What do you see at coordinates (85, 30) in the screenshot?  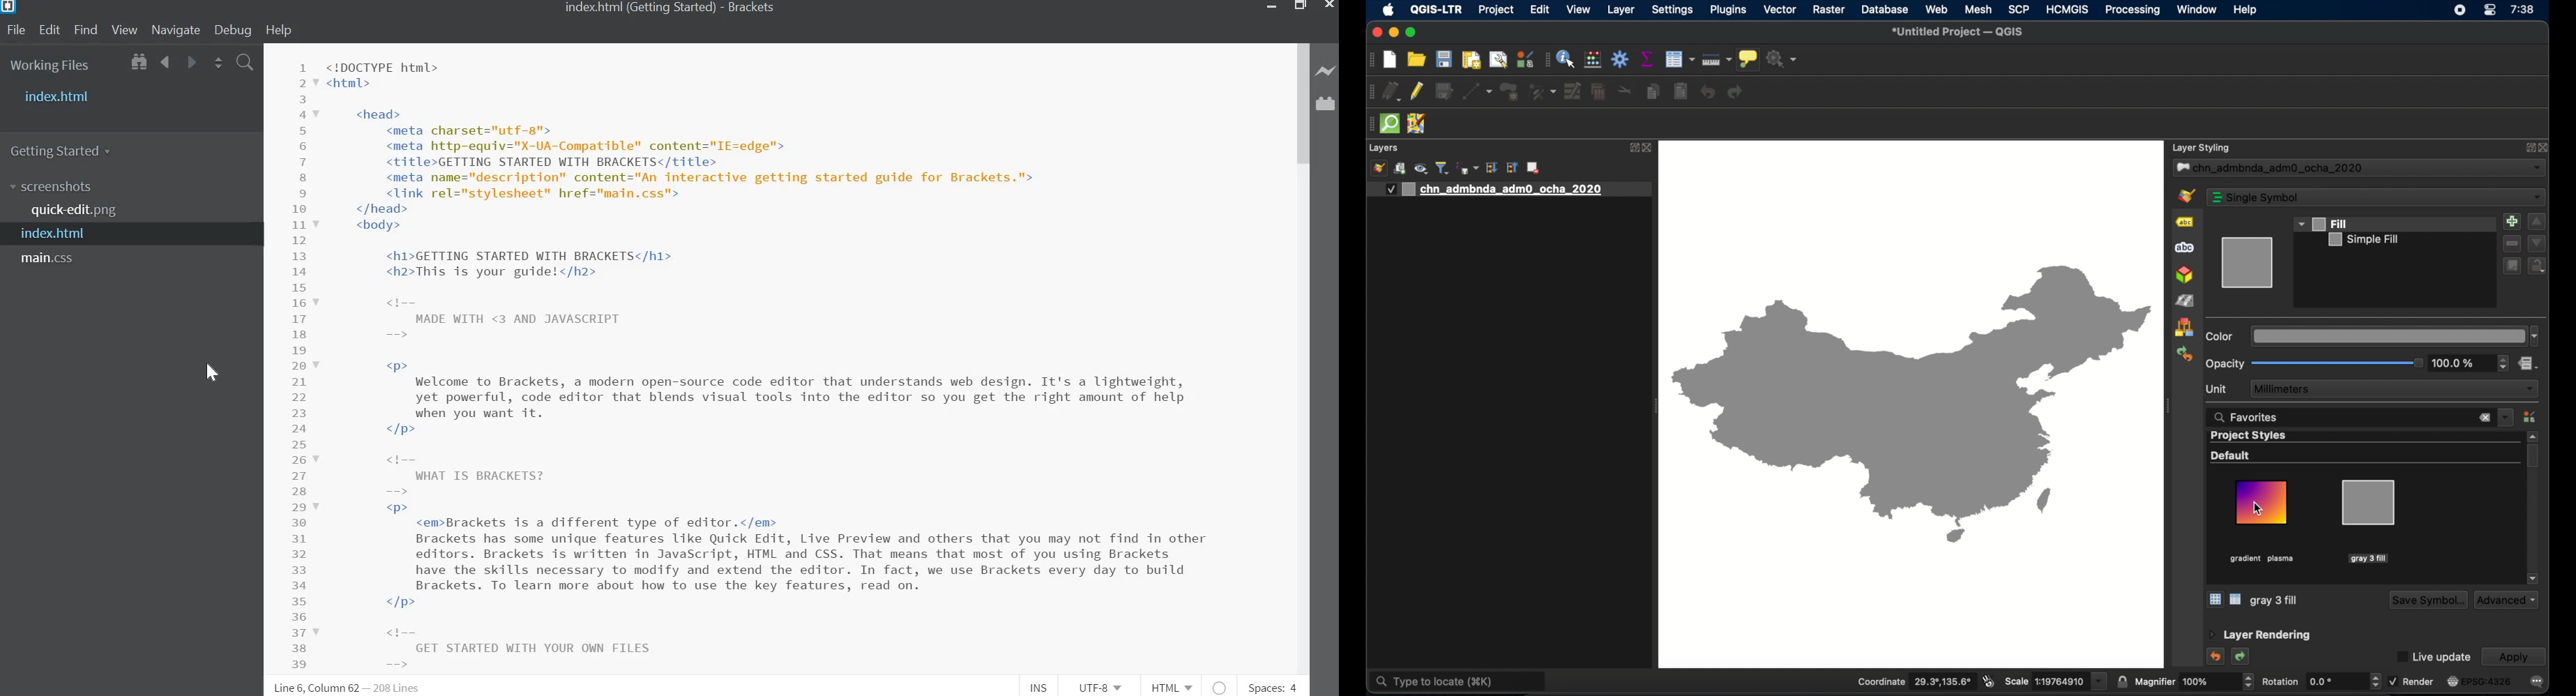 I see `Find` at bounding box center [85, 30].